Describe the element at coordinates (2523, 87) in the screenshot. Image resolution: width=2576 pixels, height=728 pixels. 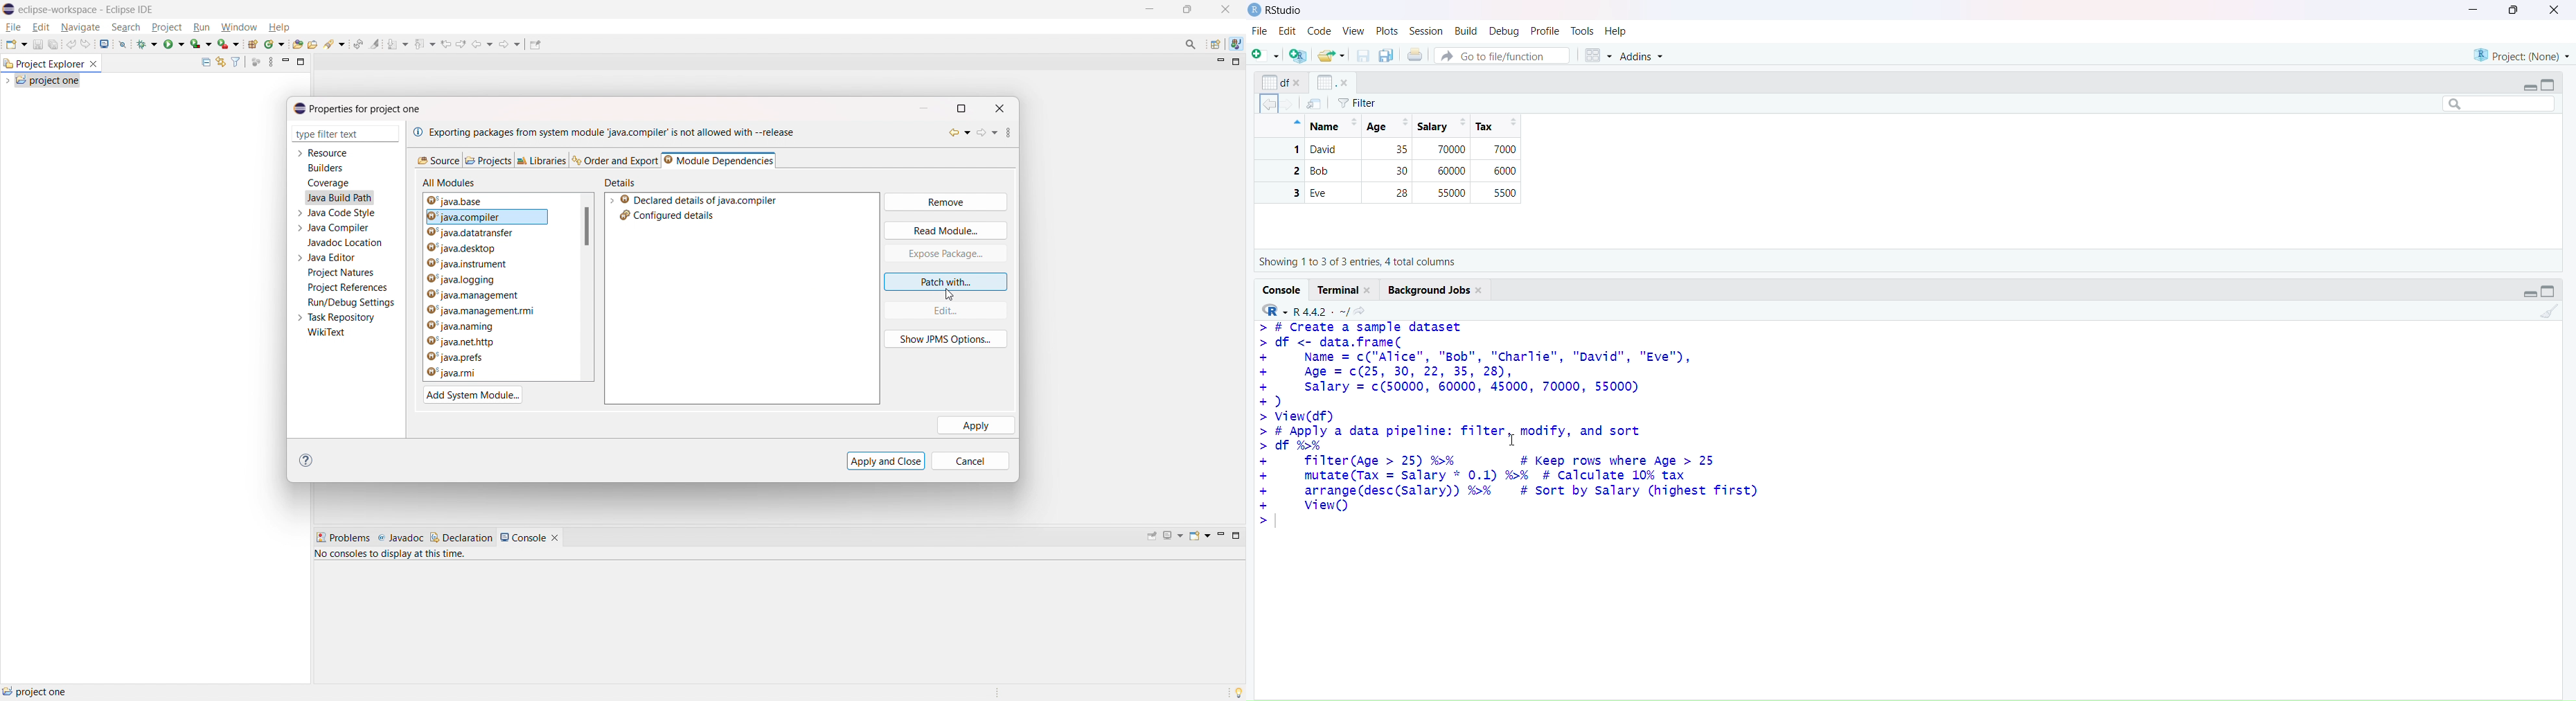
I see `expand` at that location.